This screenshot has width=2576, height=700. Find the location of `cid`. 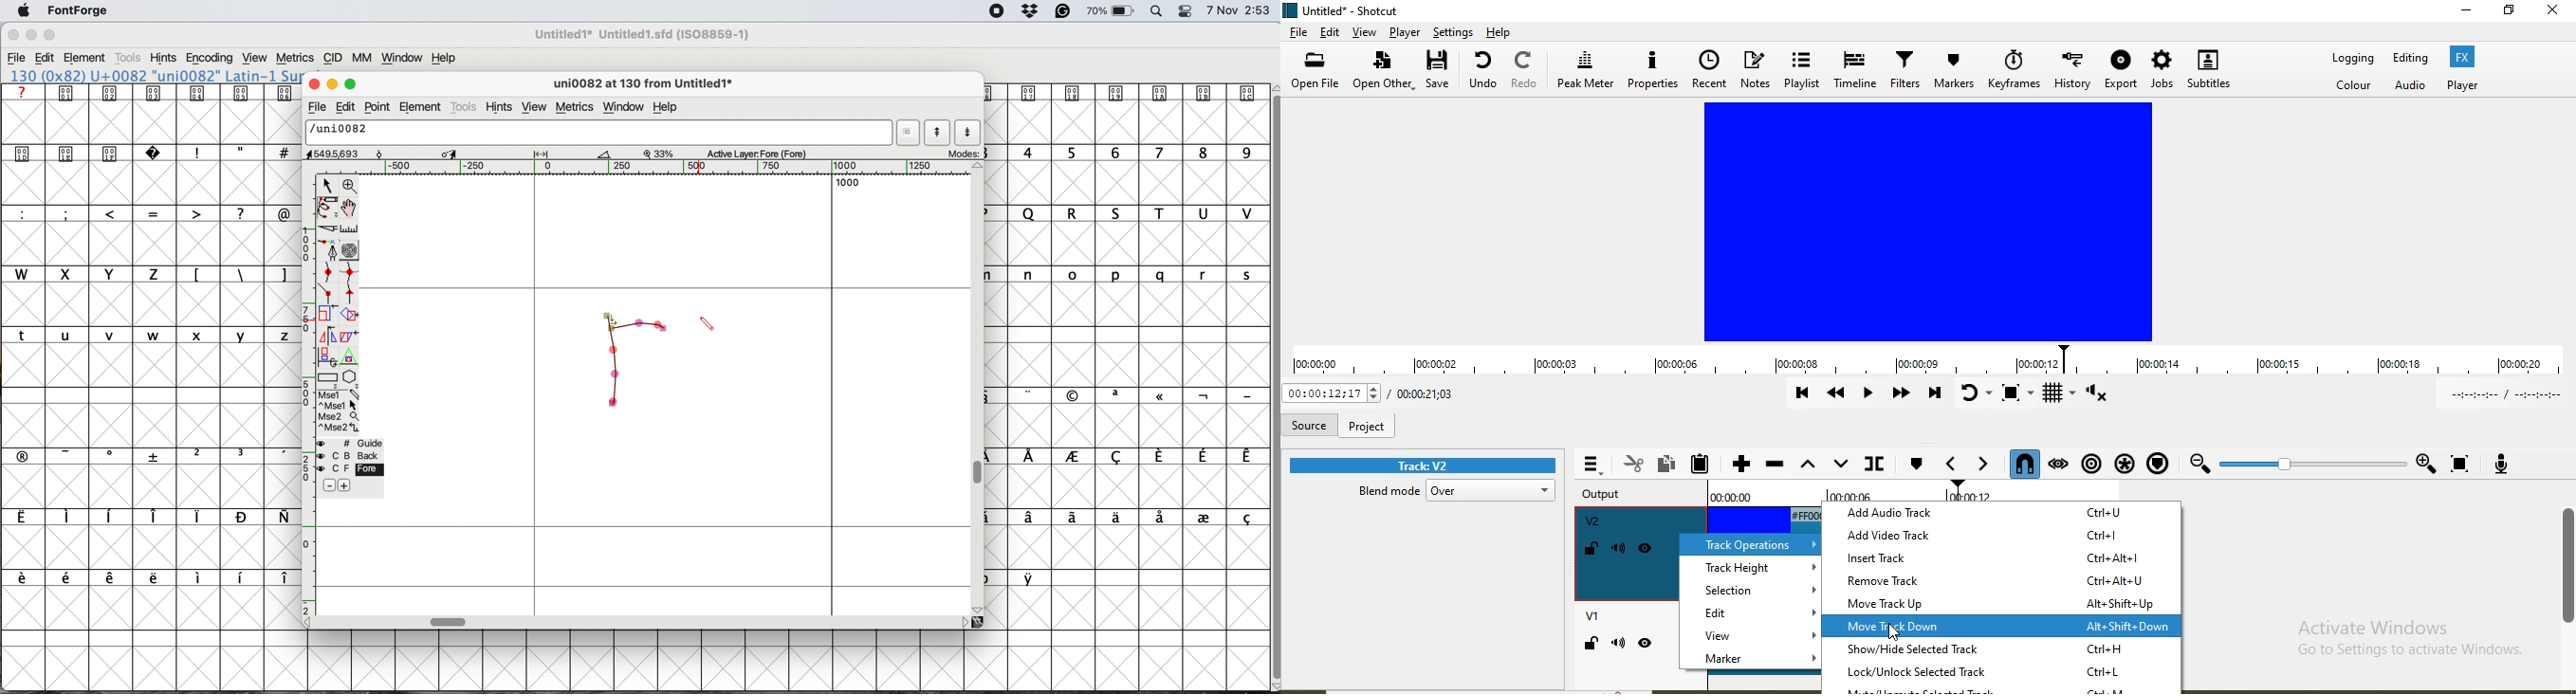

cid is located at coordinates (335, 59).